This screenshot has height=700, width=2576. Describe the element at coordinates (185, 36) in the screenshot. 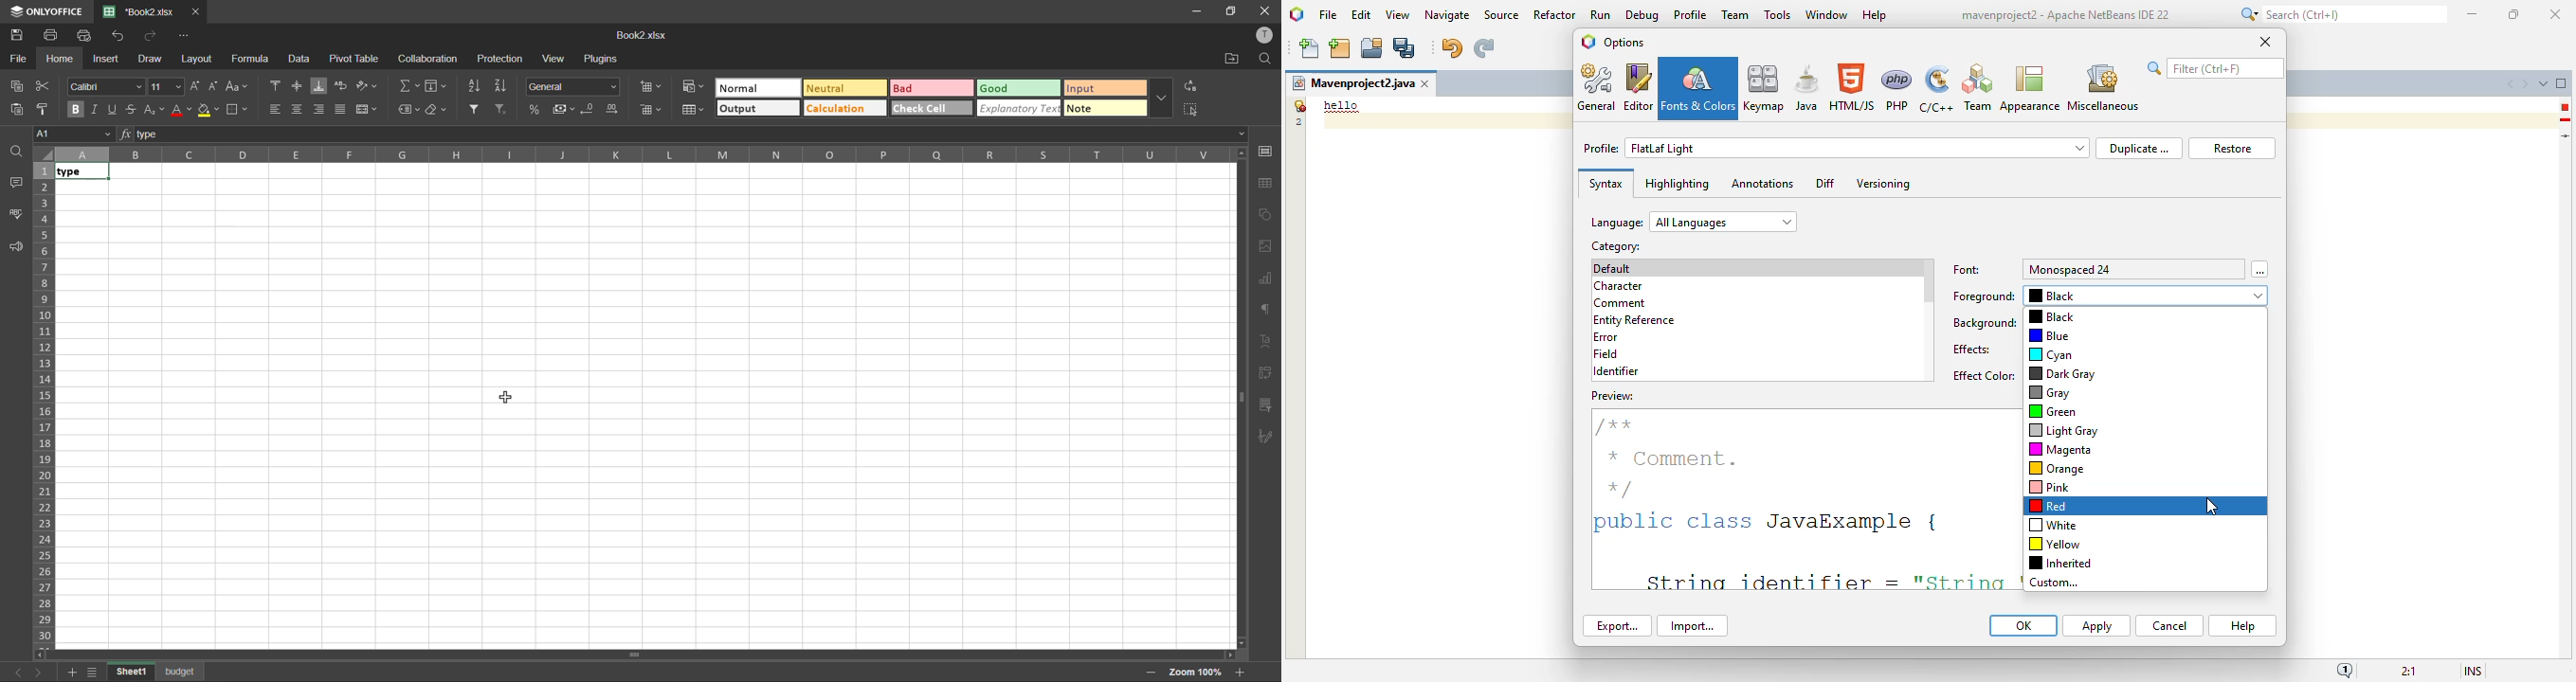

I see `customize quick access toolbar` at that location.